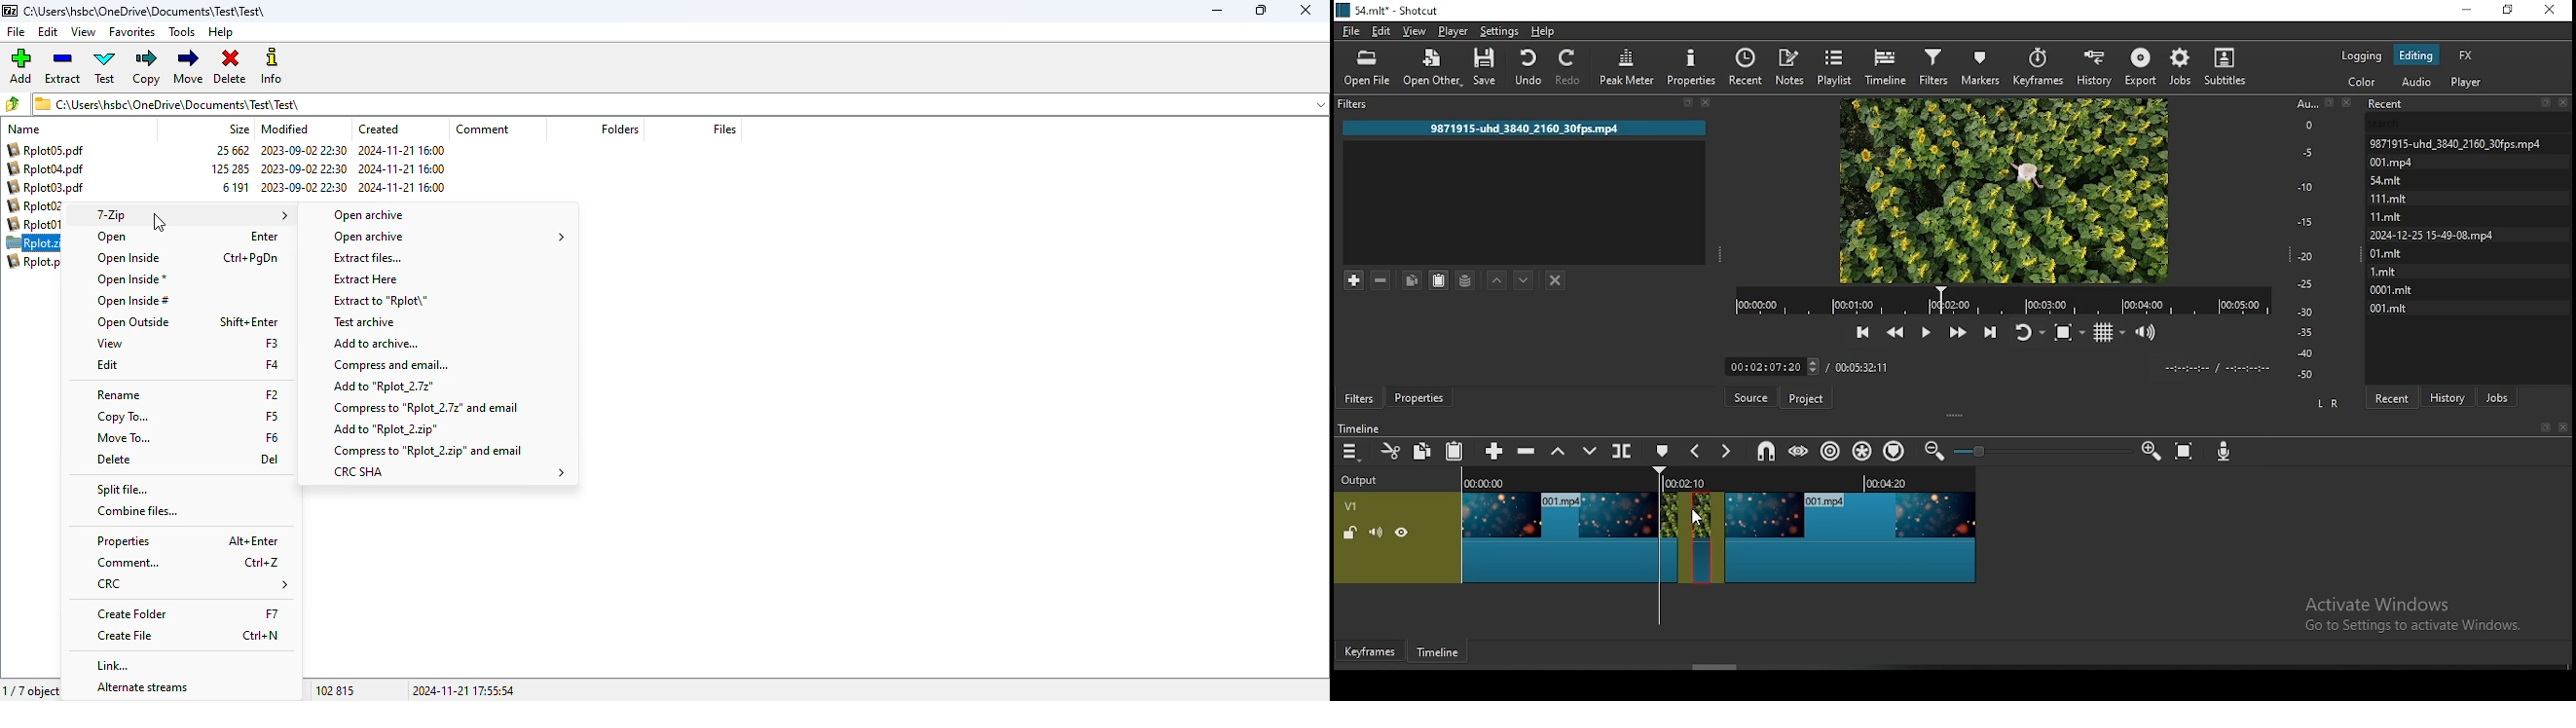  What do you see at coordinates (1773, 367) in the screenshot?
I see `timer` at bounding box center [1773, 367].